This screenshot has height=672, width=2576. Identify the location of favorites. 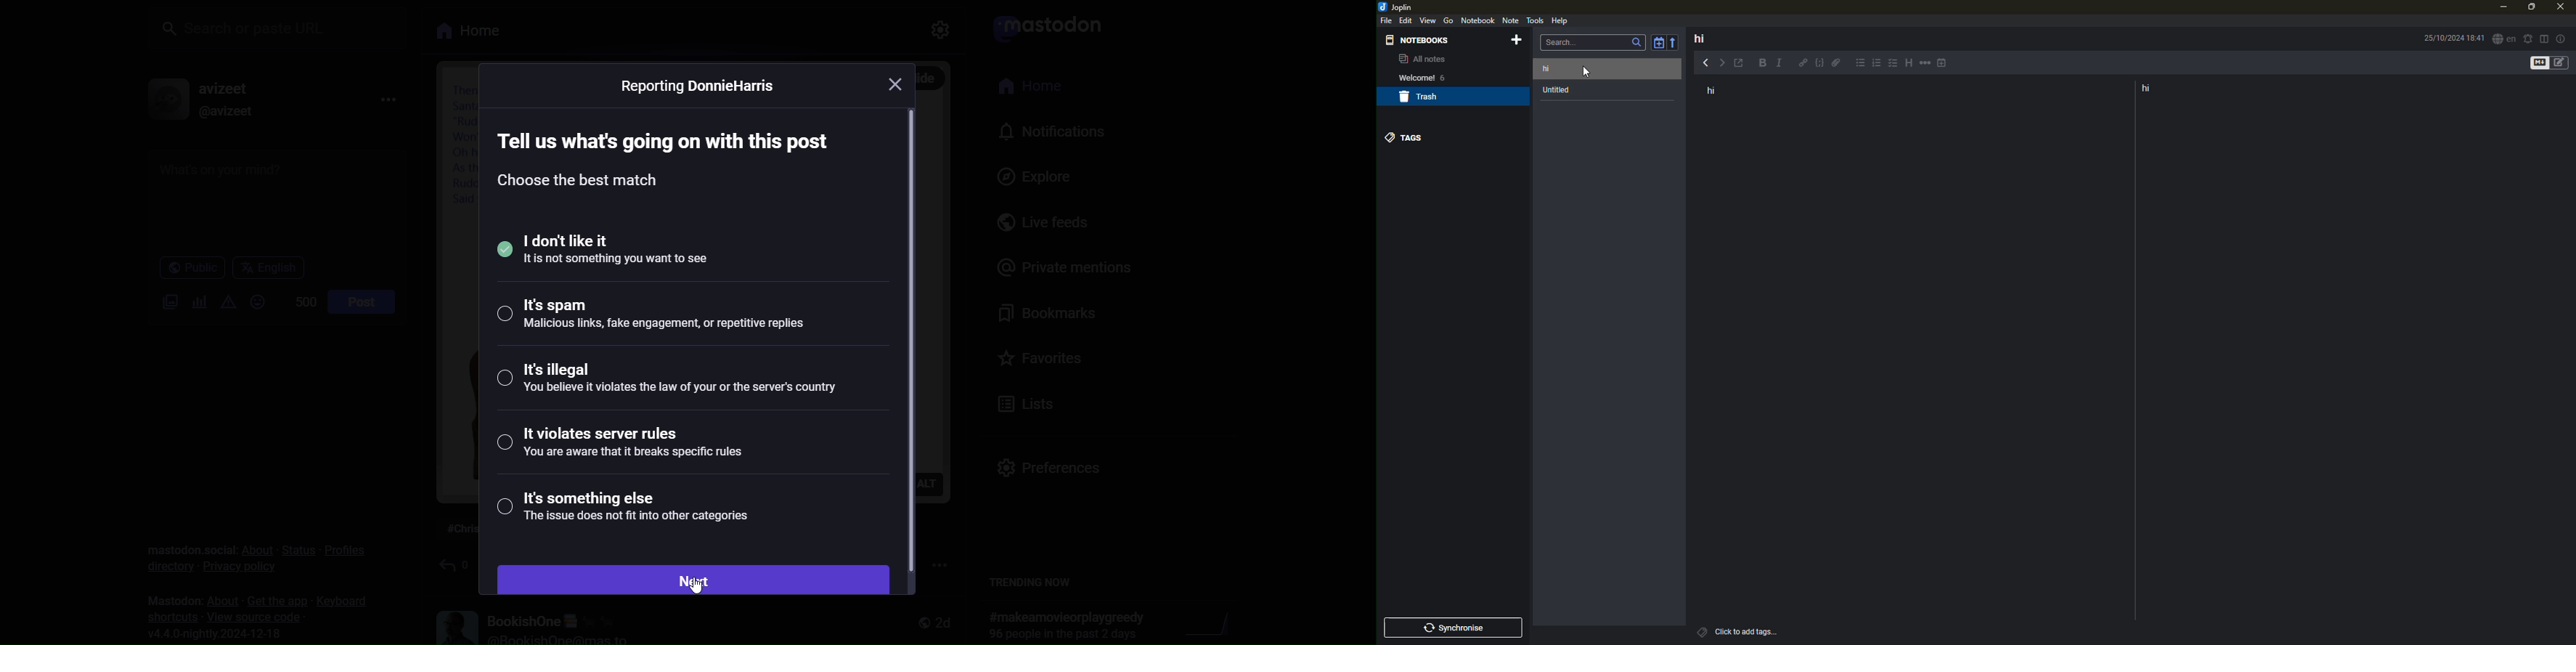
(1040, 356).